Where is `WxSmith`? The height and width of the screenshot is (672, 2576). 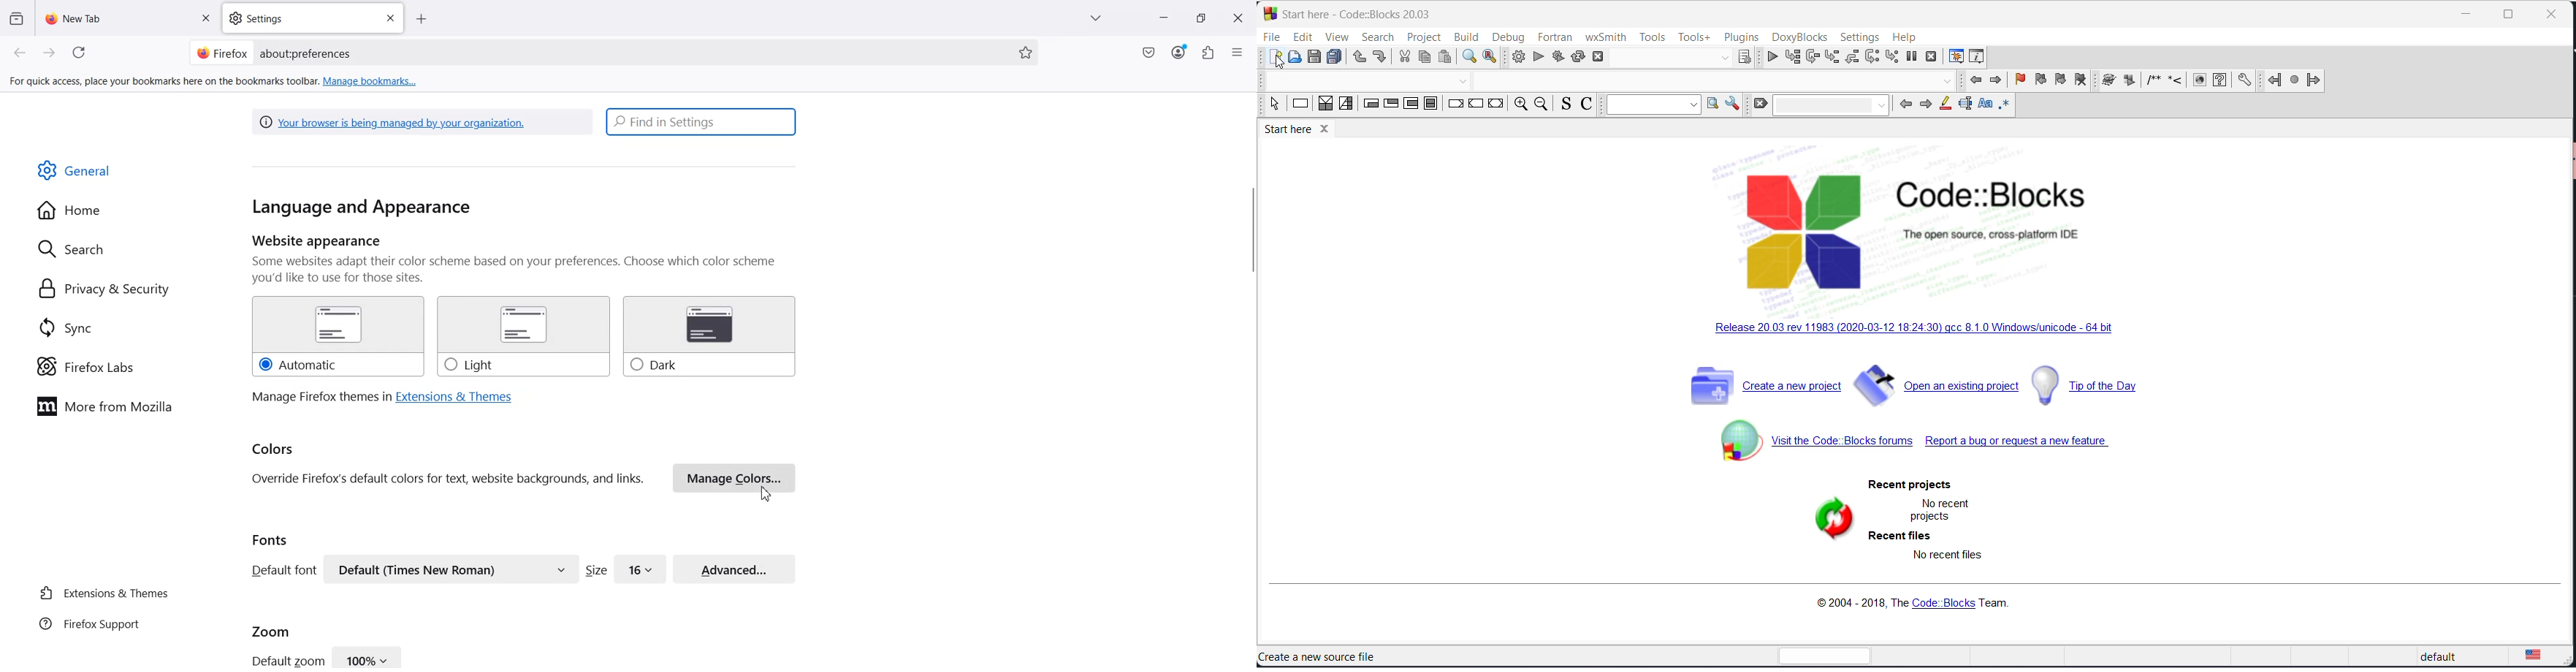 WxSmith is located at coordinates (1605, 35).